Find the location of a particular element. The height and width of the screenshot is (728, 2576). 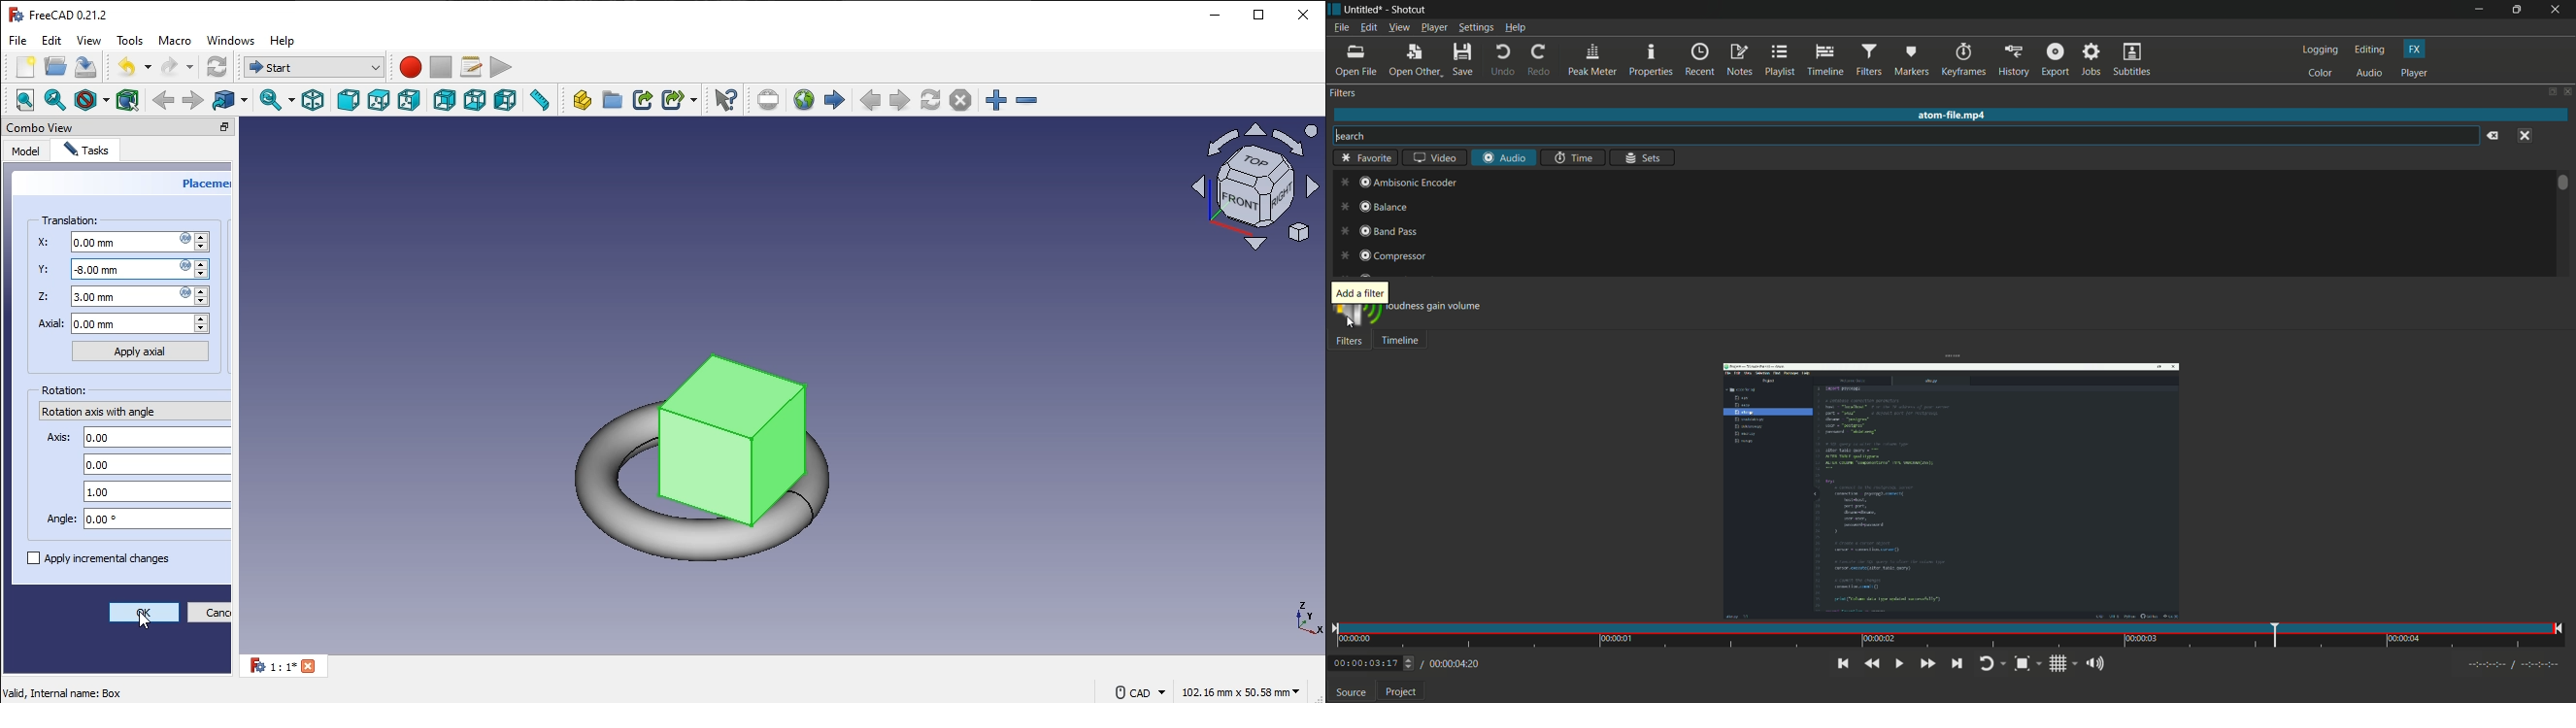

start page is located at coordinates (835, 99).